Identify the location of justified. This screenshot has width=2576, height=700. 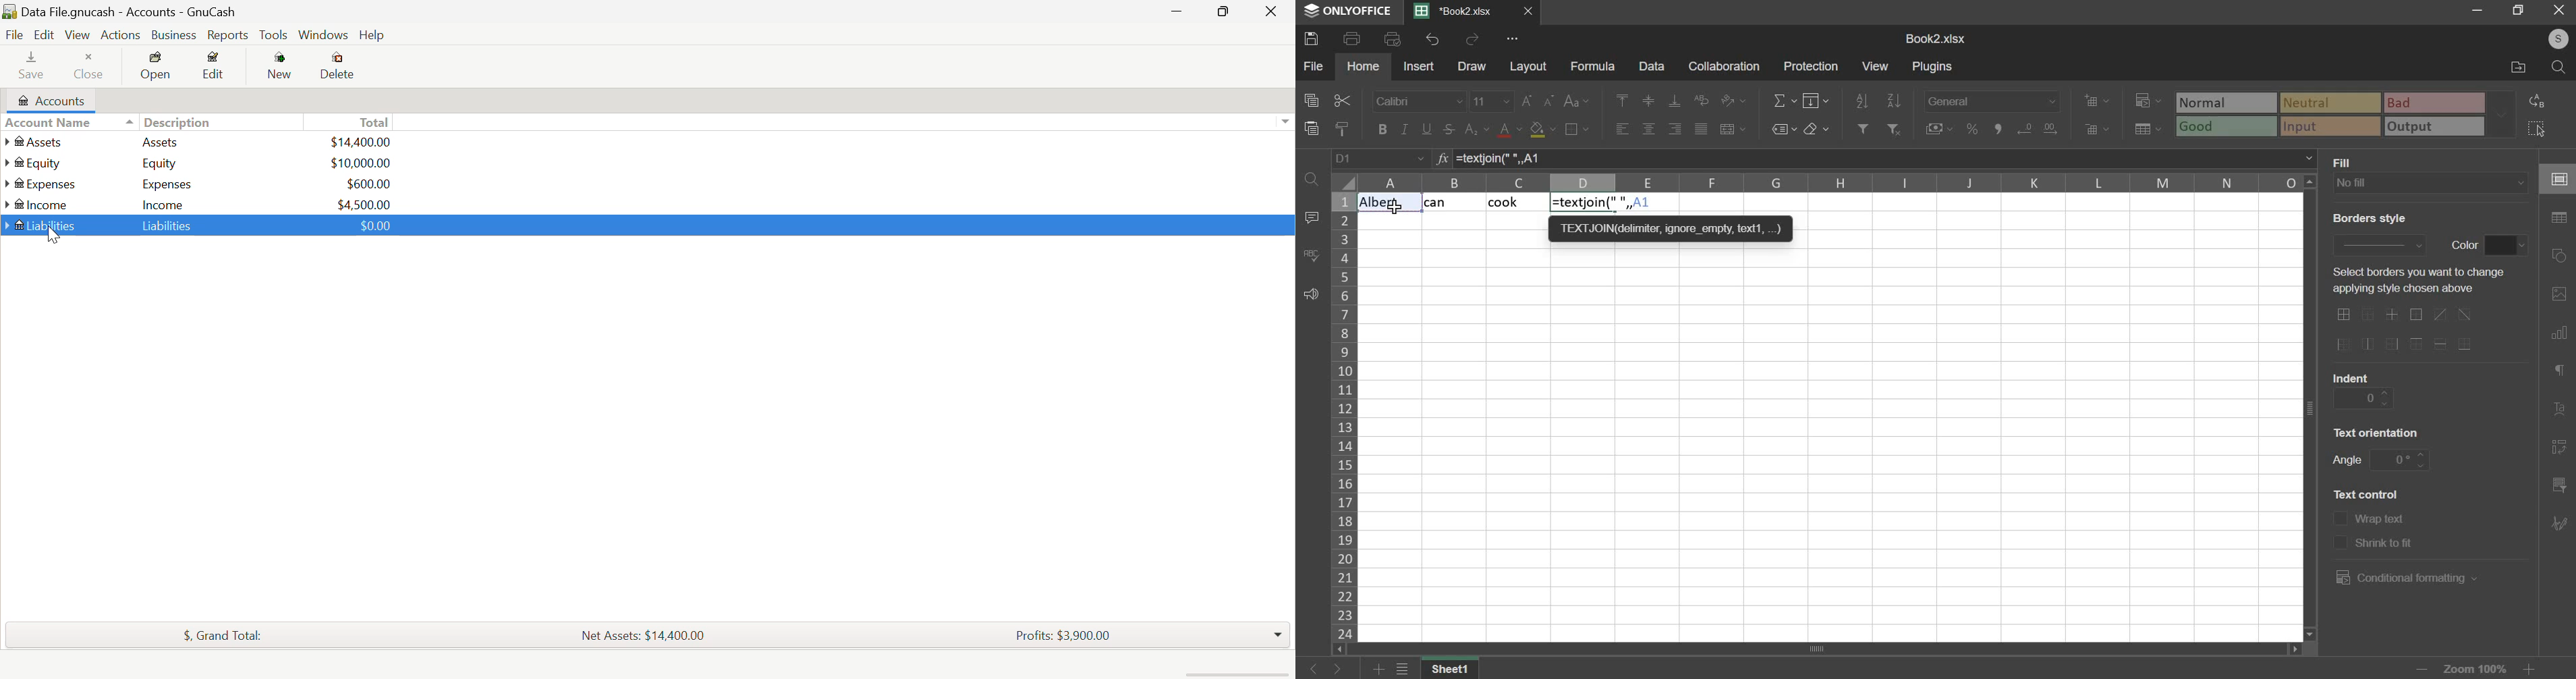
(1701, 128).